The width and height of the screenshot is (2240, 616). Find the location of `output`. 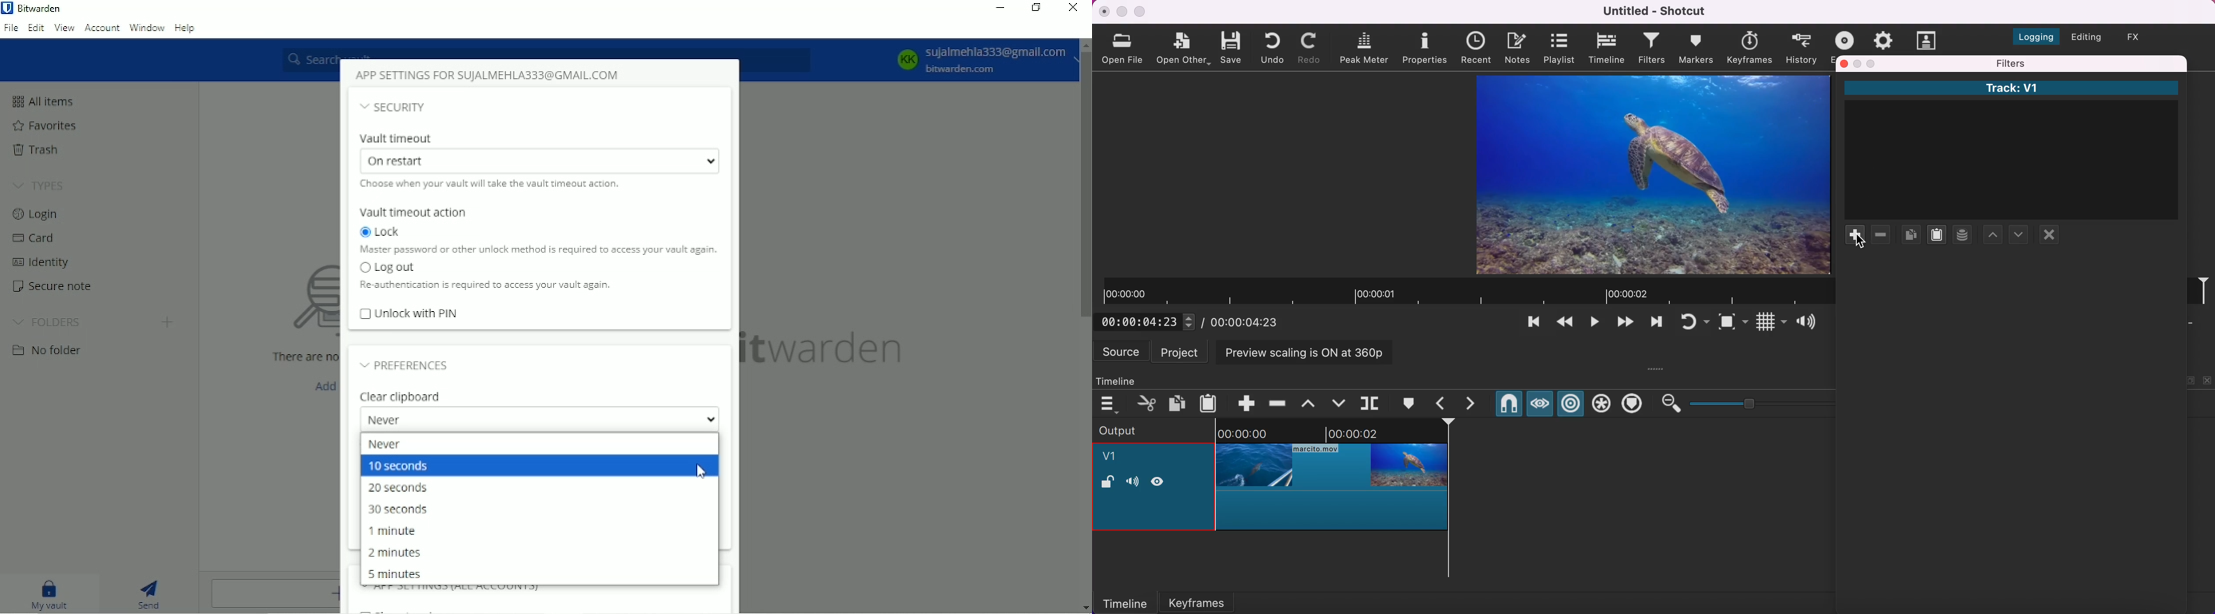

output is located at coordinates (1141, 430).